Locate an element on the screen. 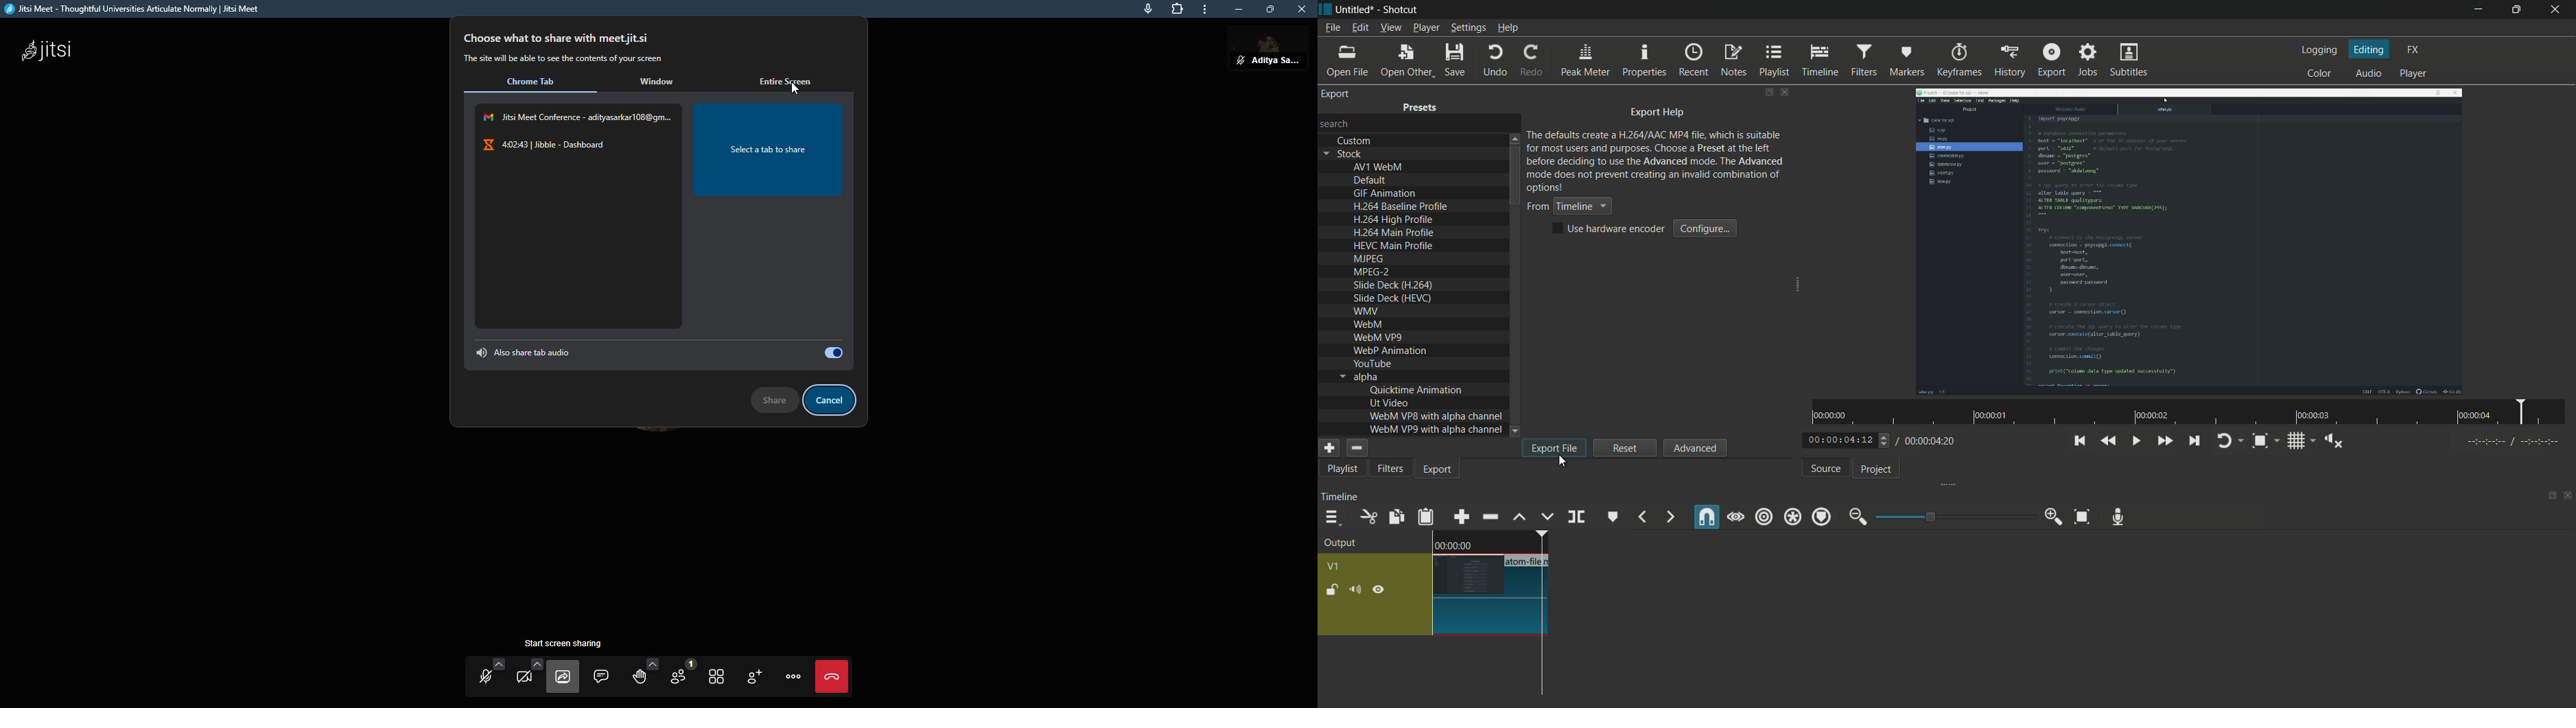 The height and width of the screenshot is (728, 2576). stock dropdown is located at coordinates (1346, 154).